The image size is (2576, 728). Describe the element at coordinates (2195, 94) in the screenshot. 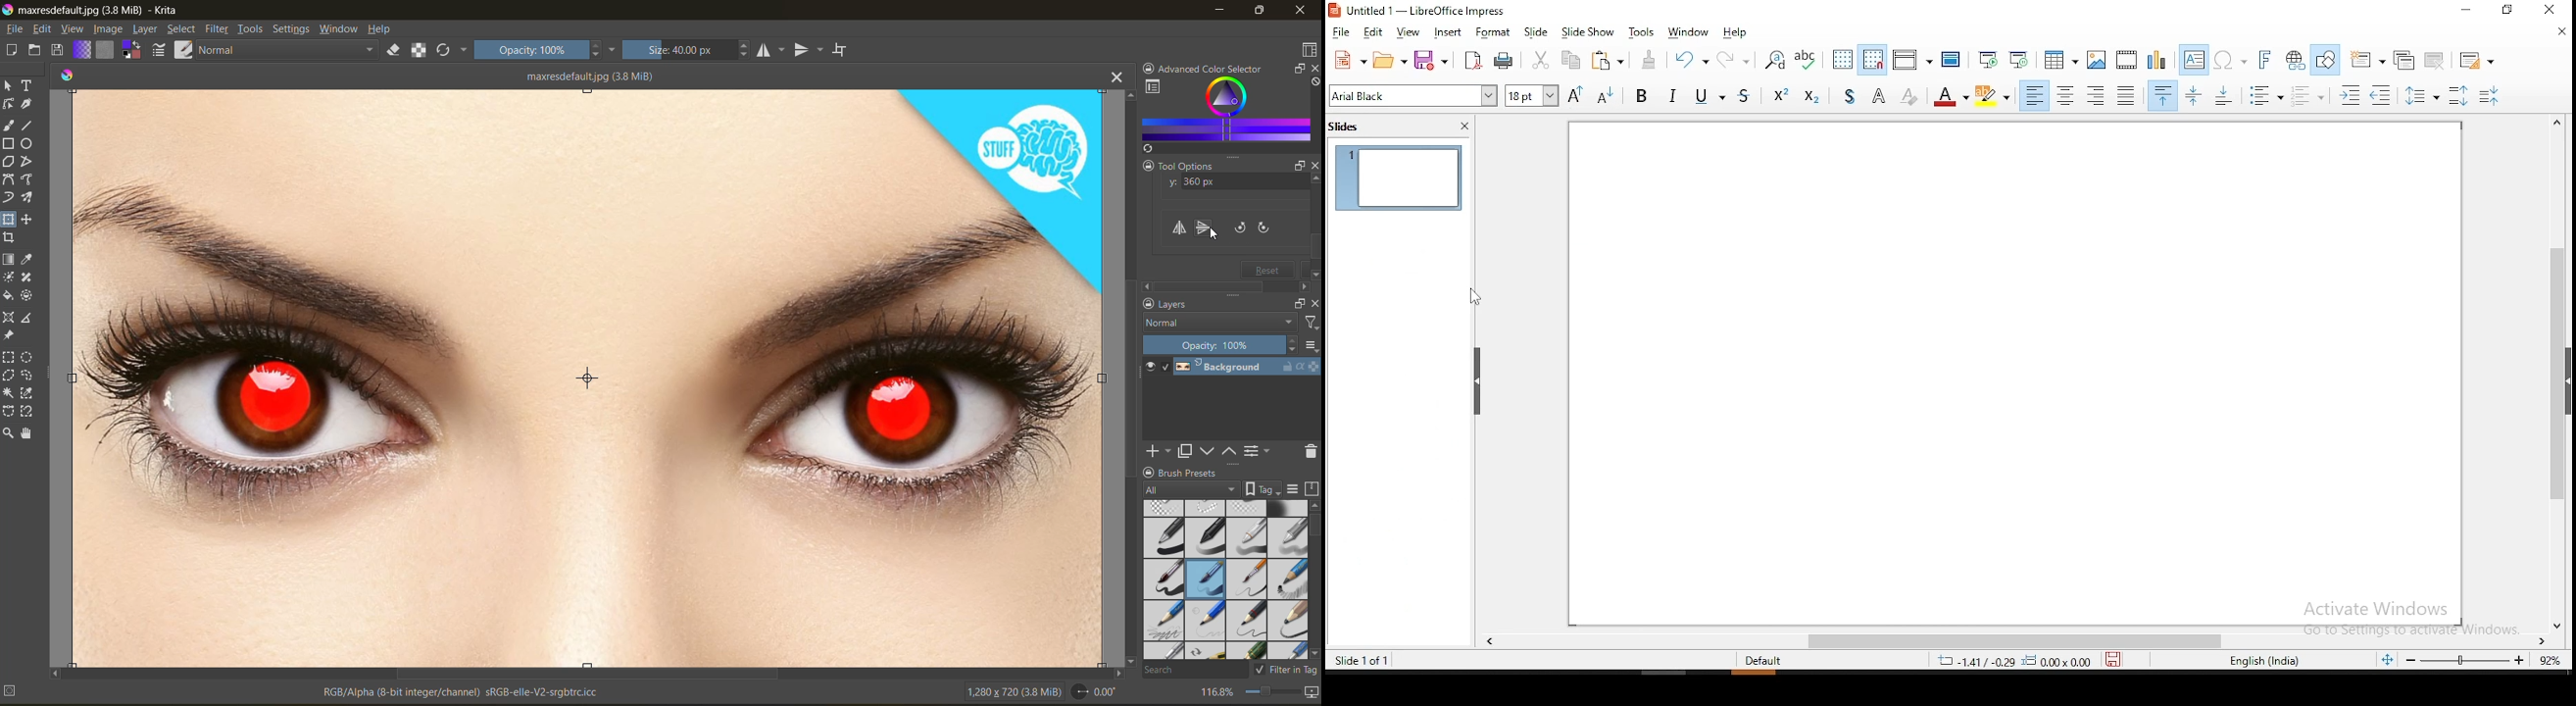

I see `center vertically` at that location.